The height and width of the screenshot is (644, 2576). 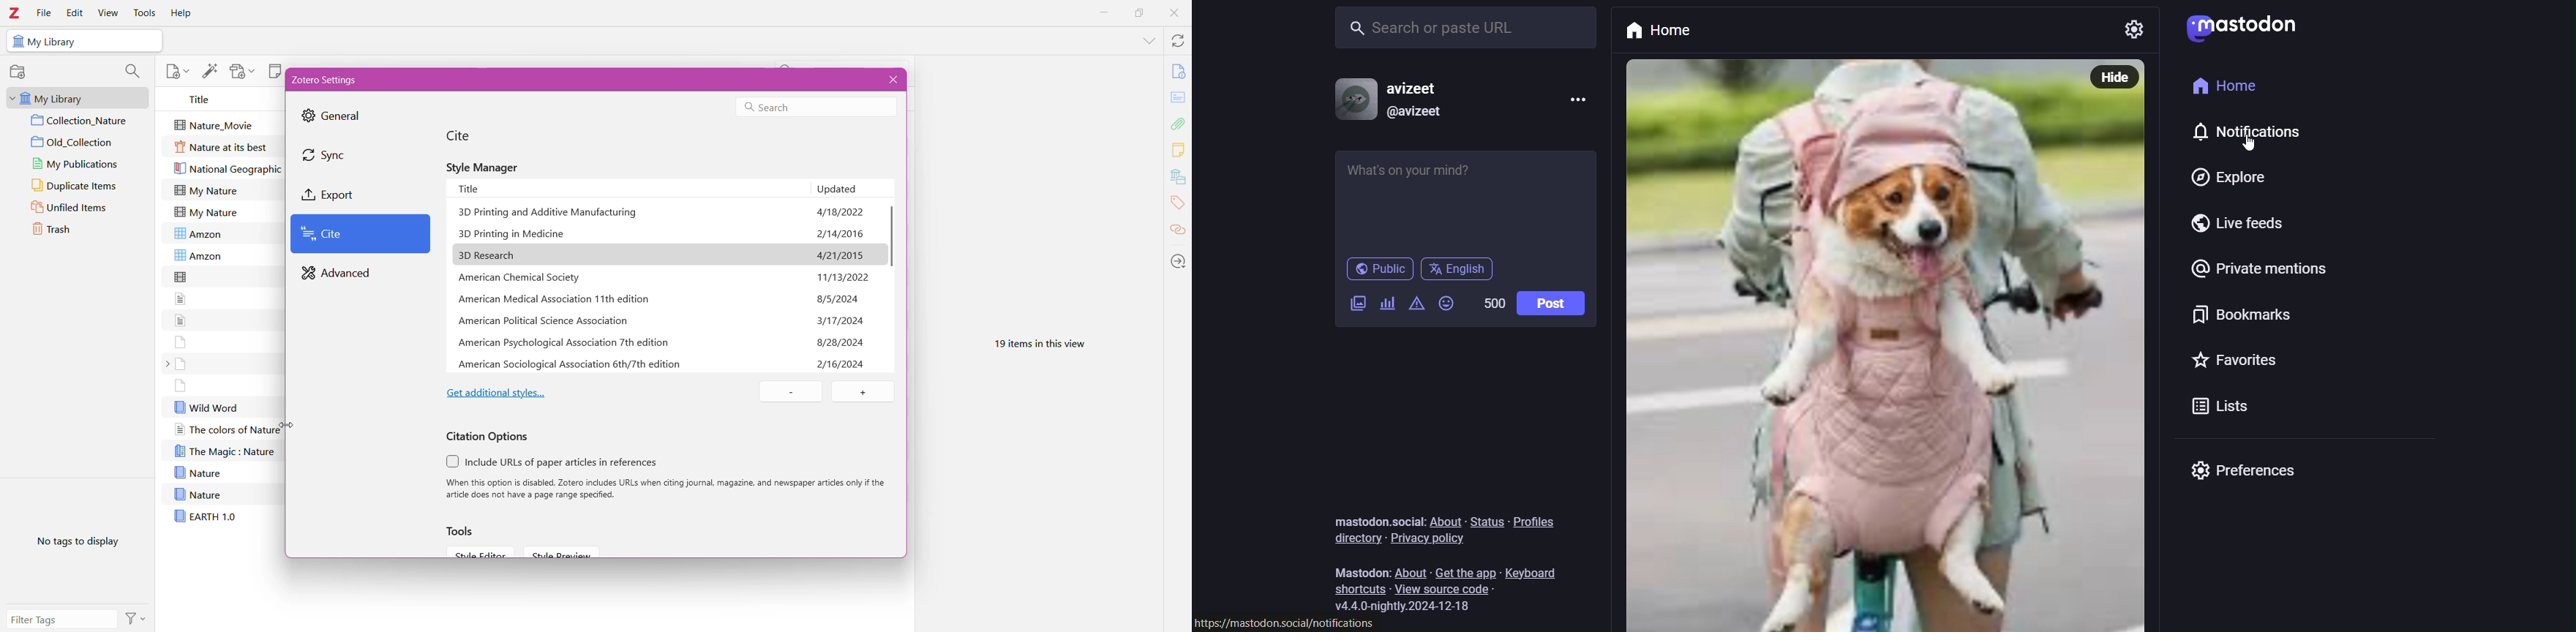 What do you see at coordinates (543, 322) in the screenshot?
I see `American Political Science Association` at bounding box center [543, 322].